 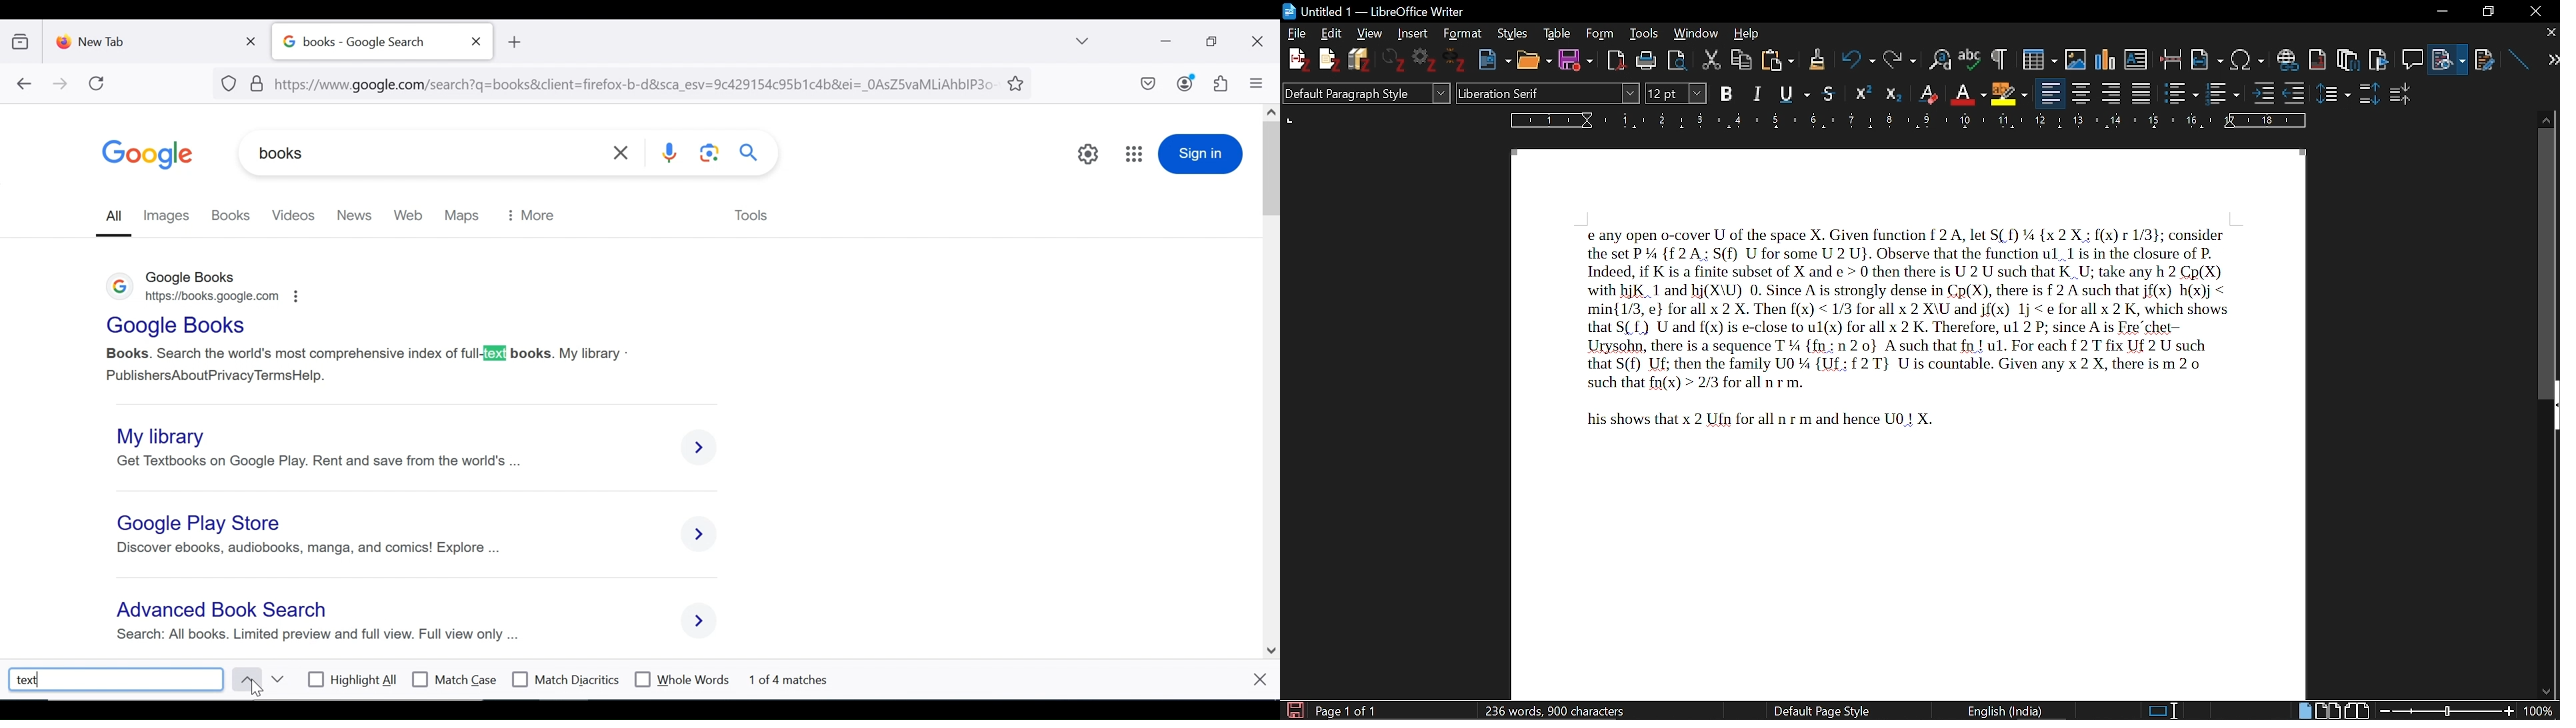 What do you see at coordinates (1364, 95) in the screenshot?
I see `Default Paragraph Style` at bounding box center [1364, 95].